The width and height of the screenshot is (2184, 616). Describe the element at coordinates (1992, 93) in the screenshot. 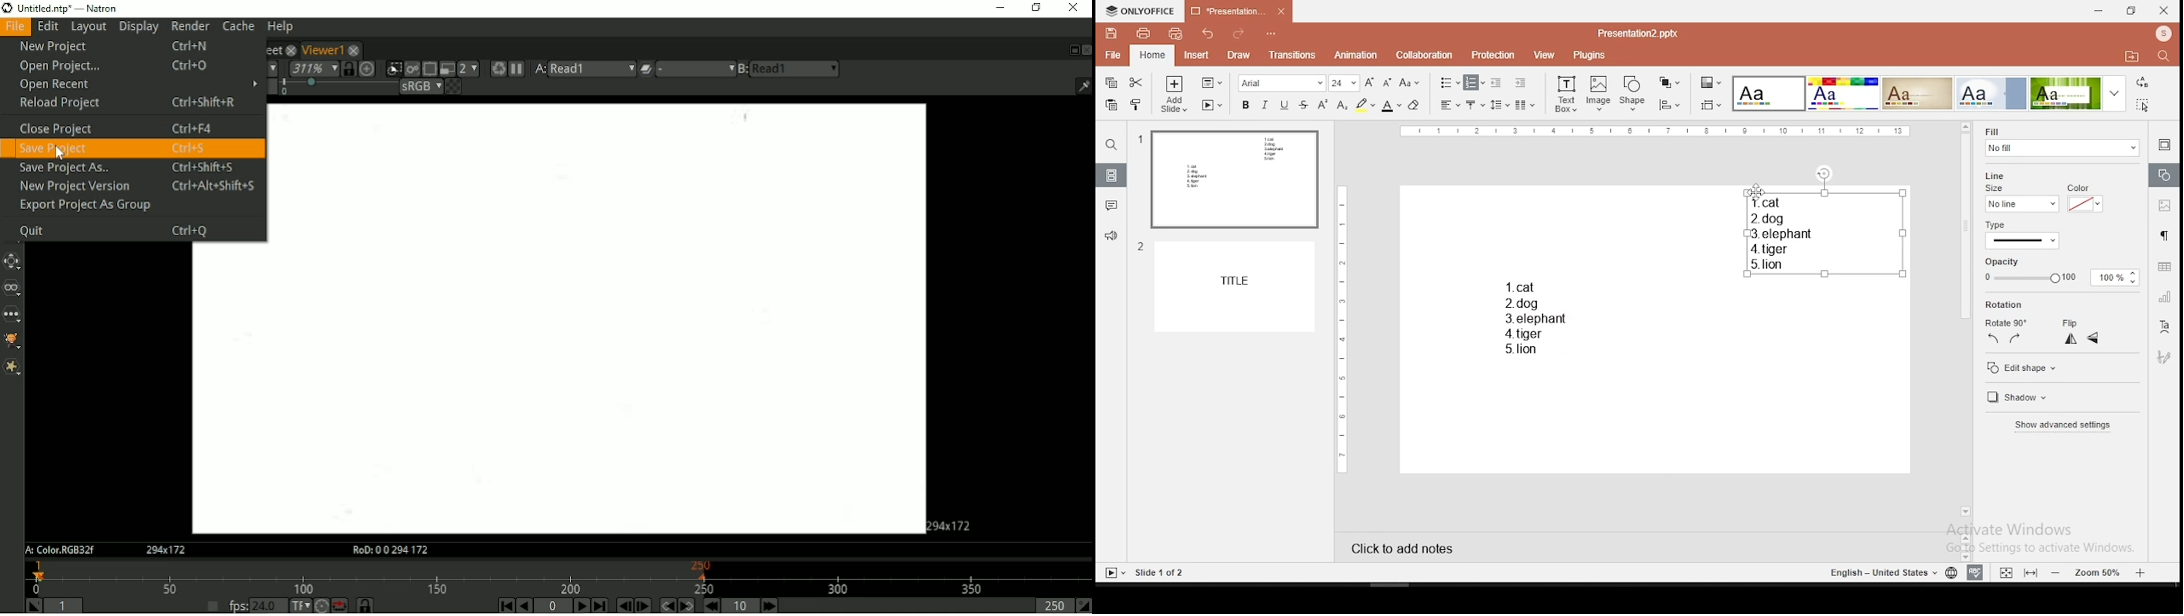

I see `theme` at that location.